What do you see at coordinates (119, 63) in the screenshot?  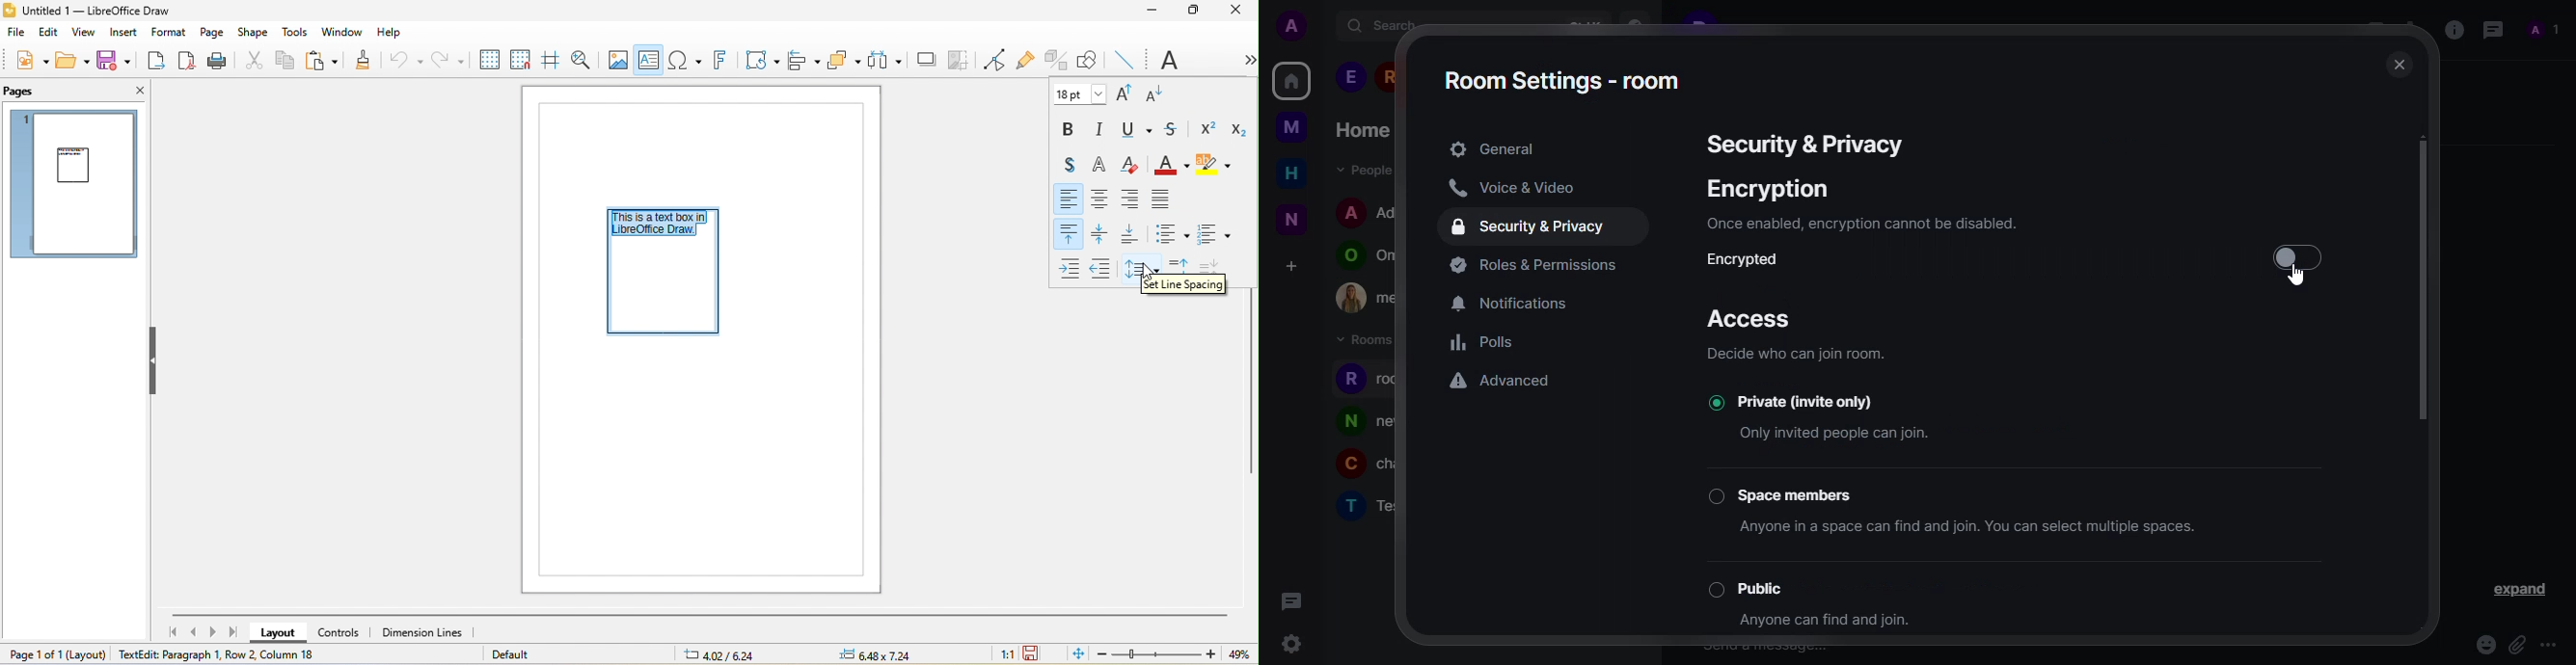 I see `save` at bounding box center [119, 63].